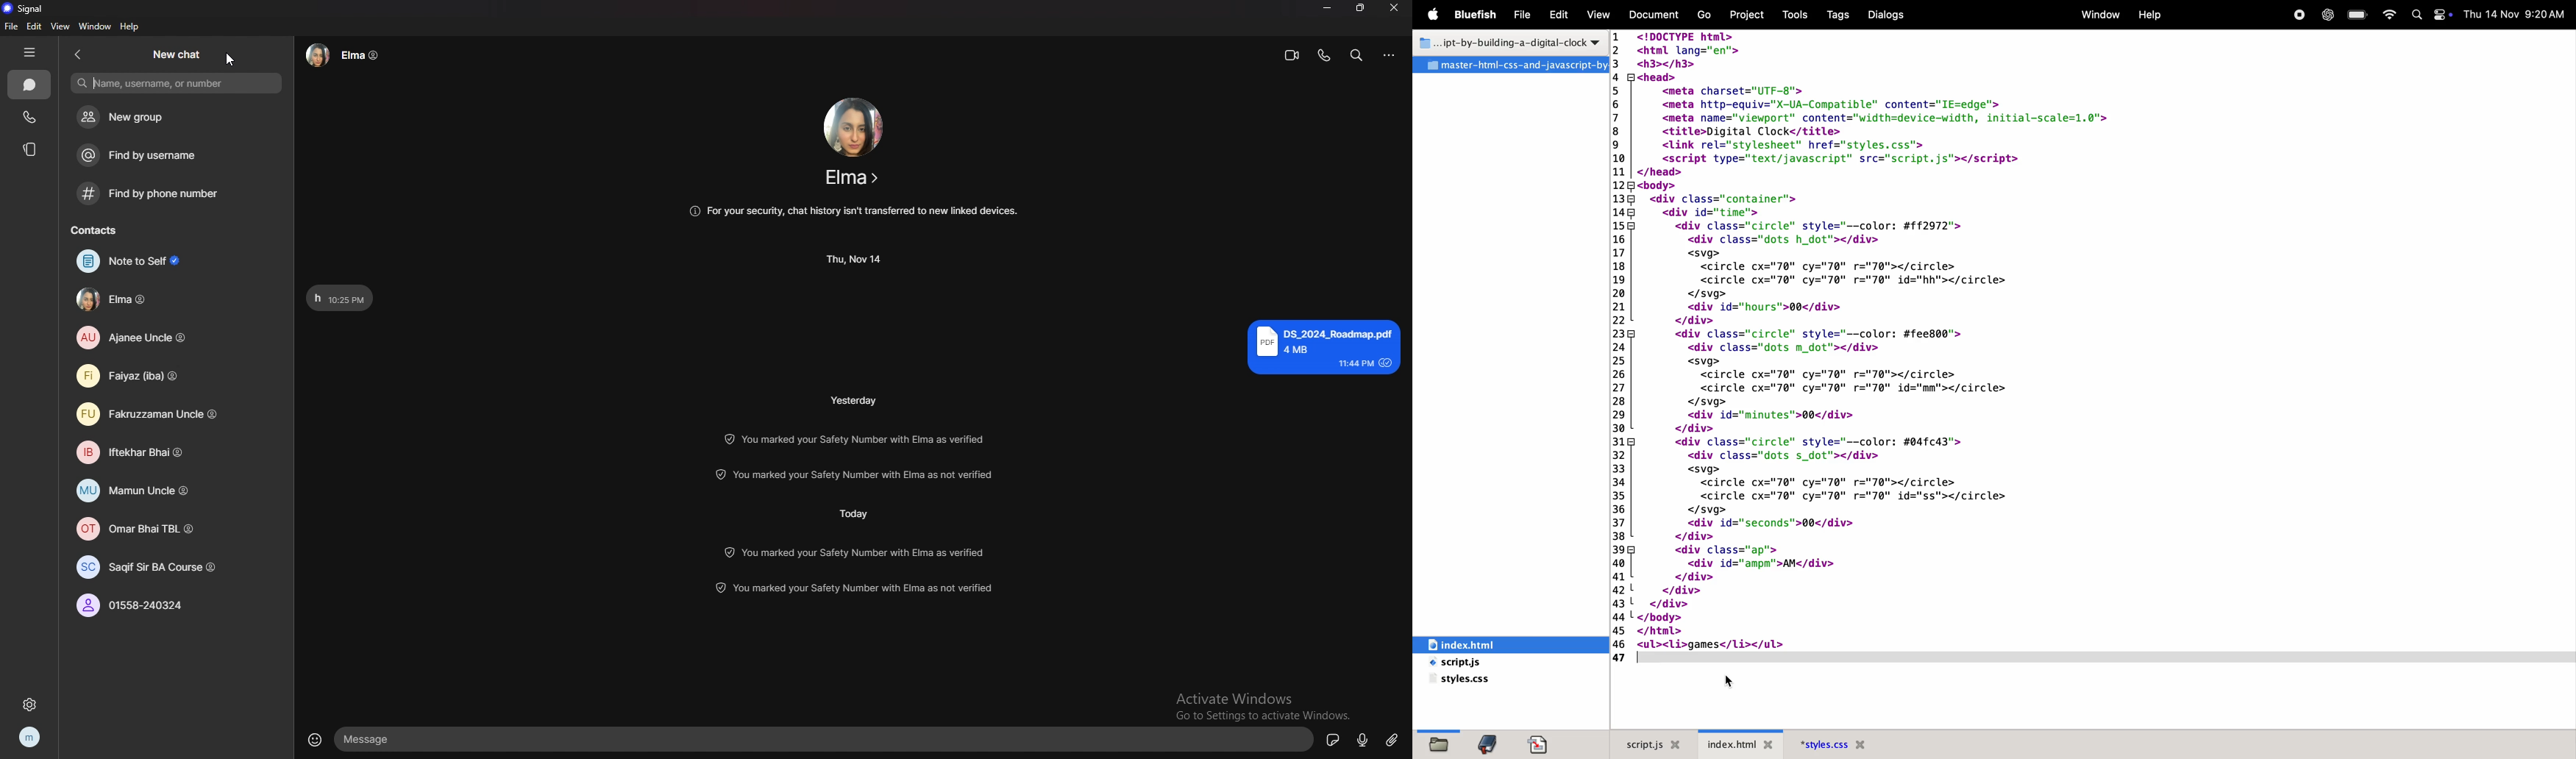 This screenshot has width=2576, height=784. What do you see at coordinates (2099, 13) in the screenshot?
I see `window` at bounding box center [2099, 13].